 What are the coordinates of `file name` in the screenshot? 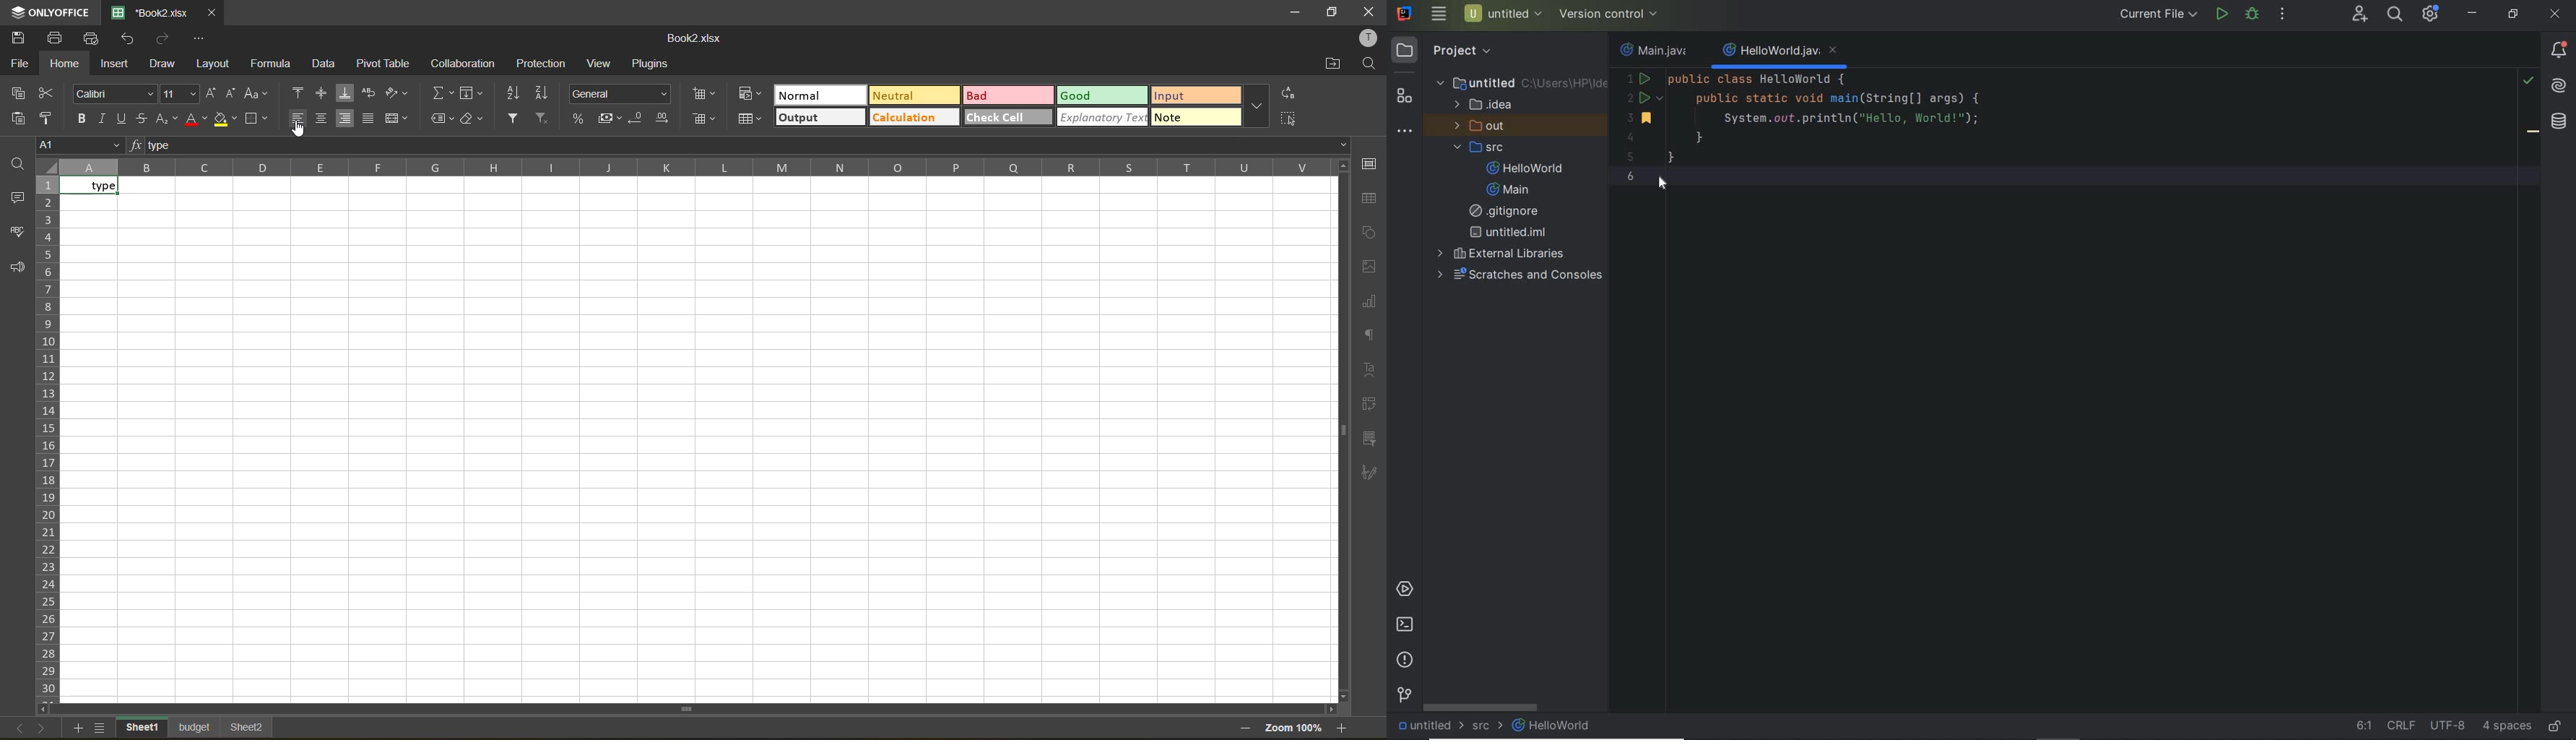 It's located at (693, 38).